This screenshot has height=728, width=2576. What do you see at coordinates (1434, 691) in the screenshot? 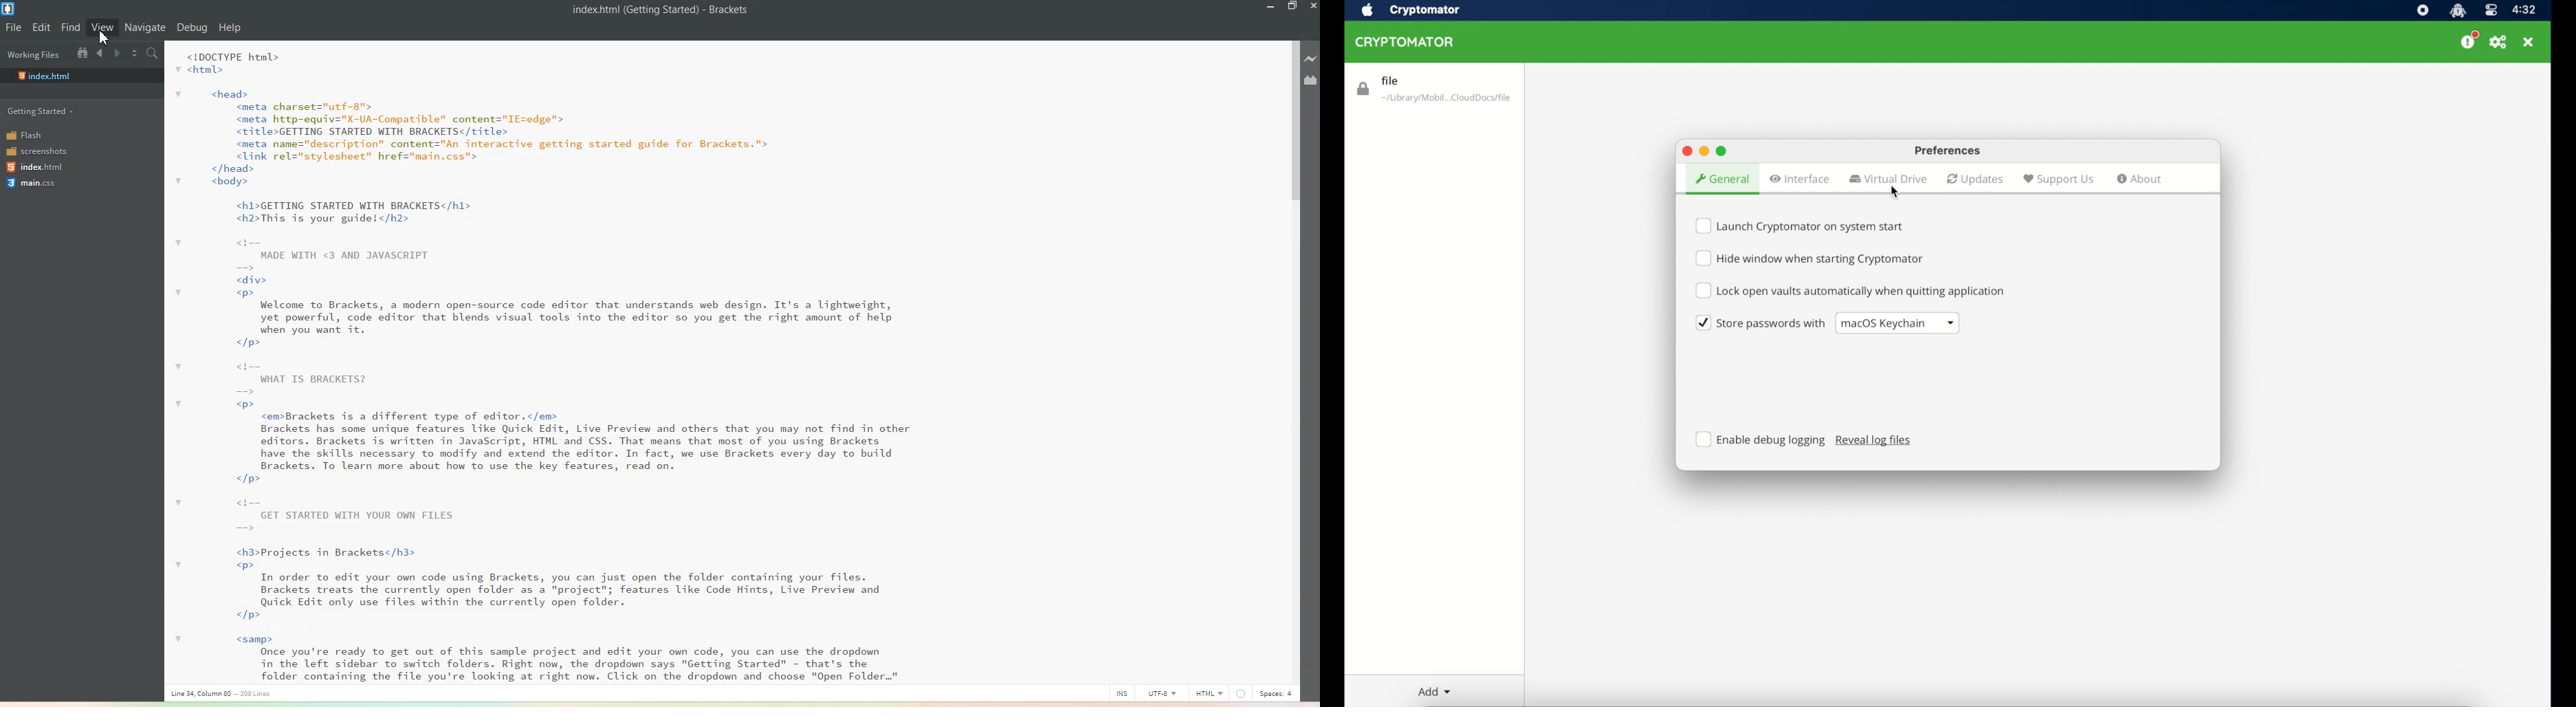
I see `add dropdown` at bounding box center [1434, 691].